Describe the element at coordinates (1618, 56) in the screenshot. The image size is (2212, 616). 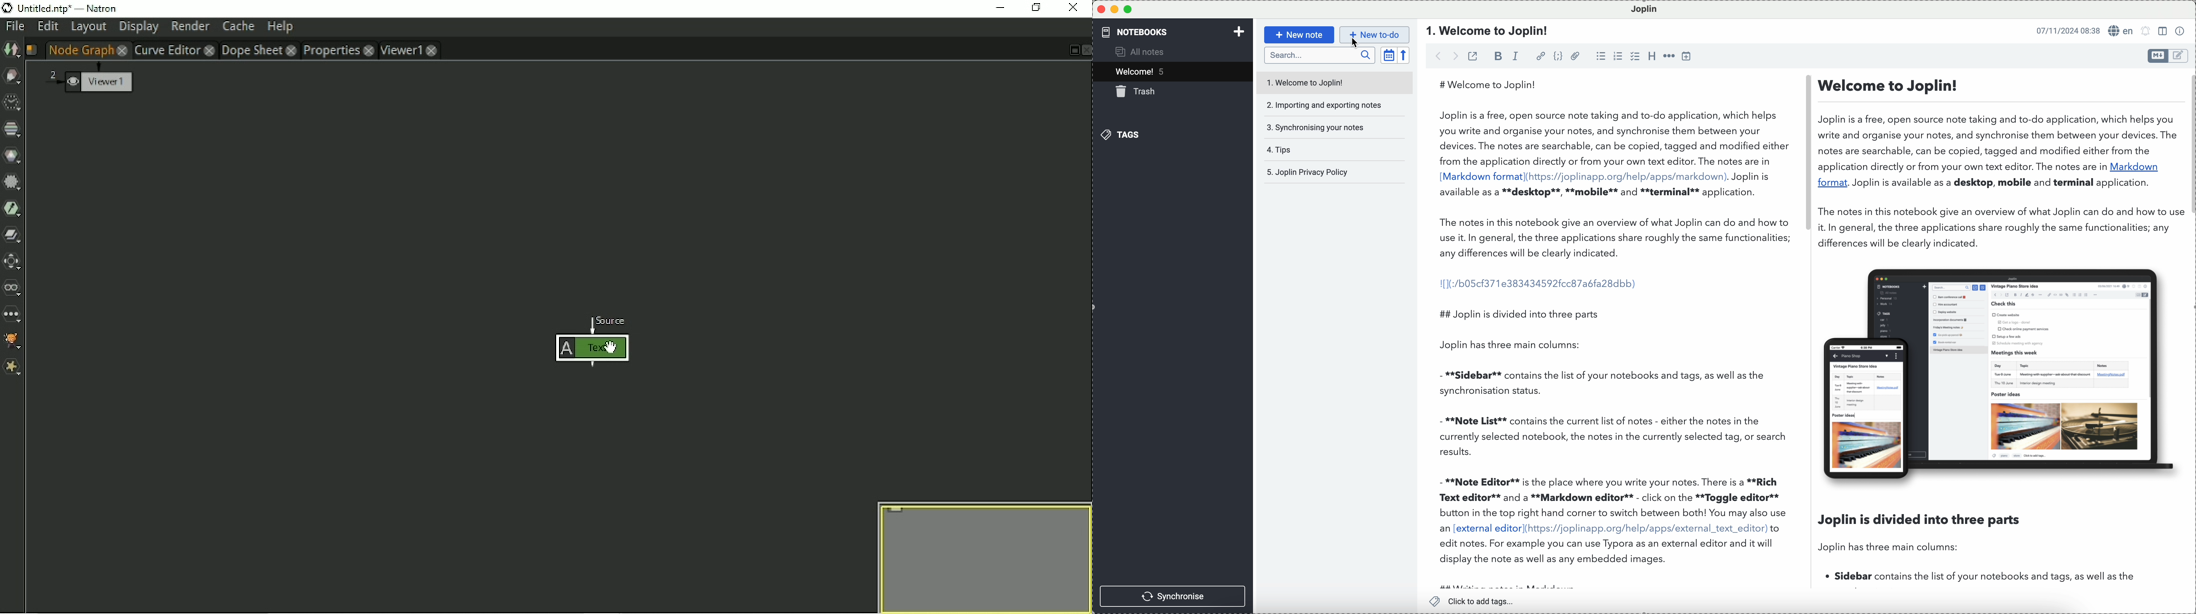
I see `numbered list` at that location.